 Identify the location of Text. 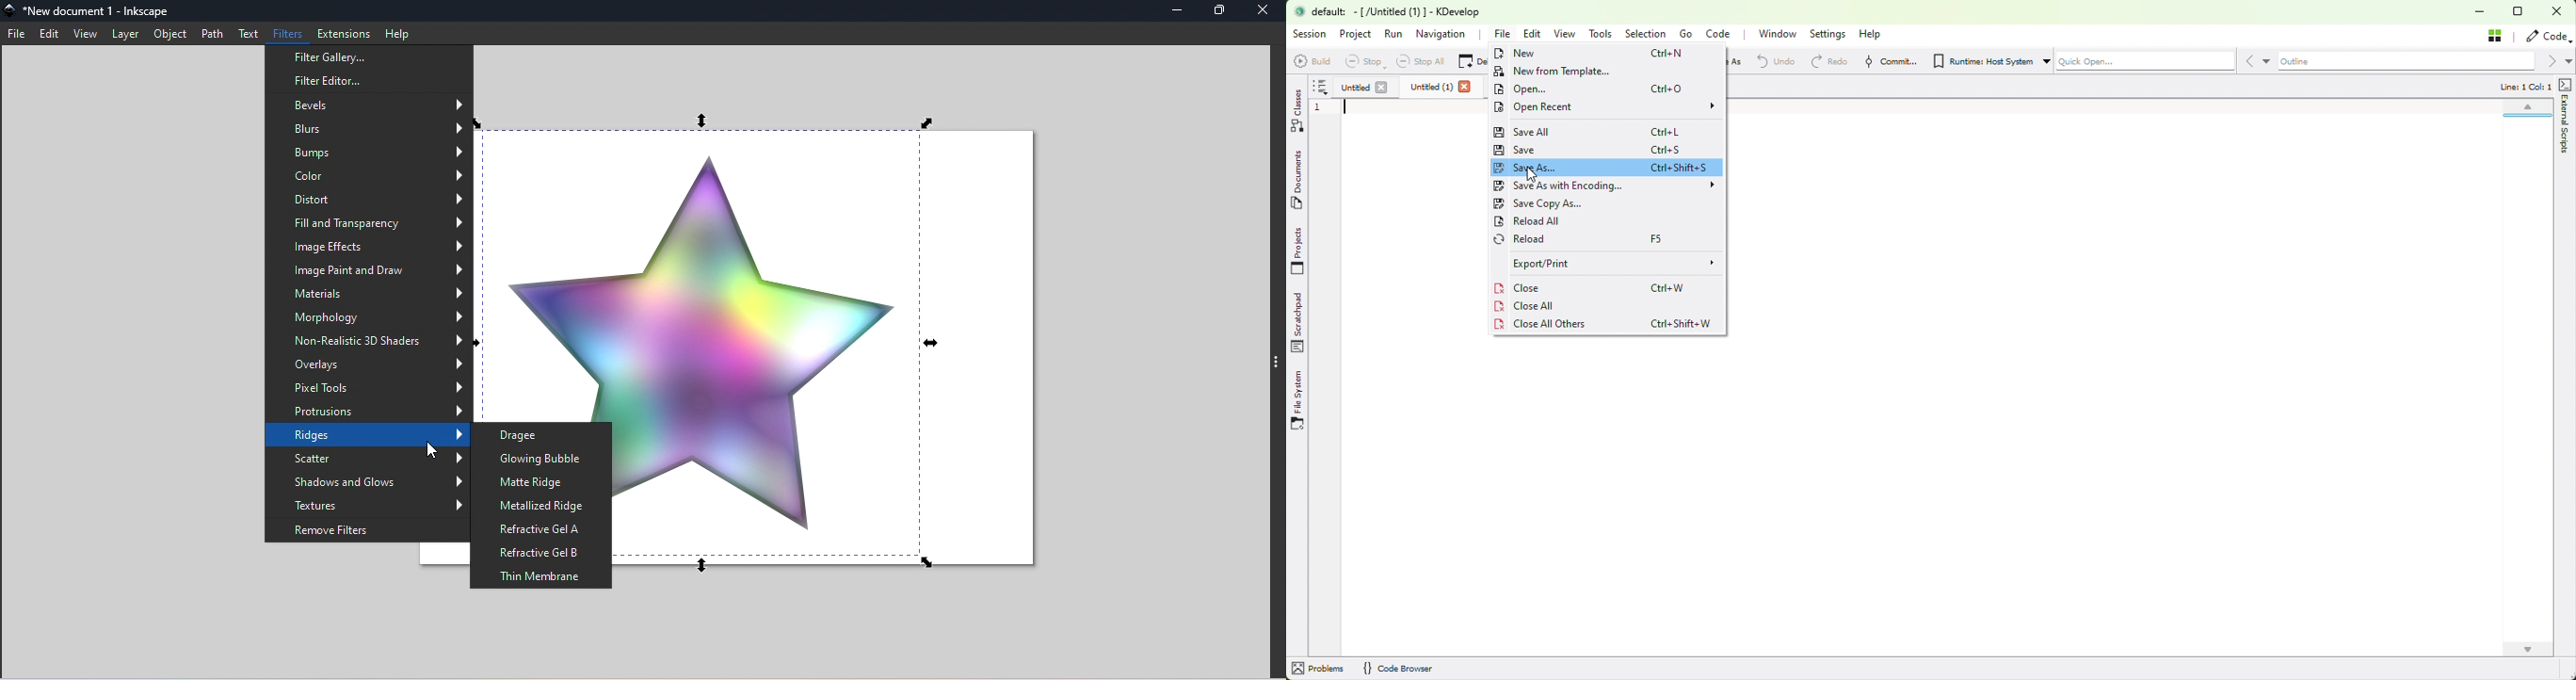
(246, 34).